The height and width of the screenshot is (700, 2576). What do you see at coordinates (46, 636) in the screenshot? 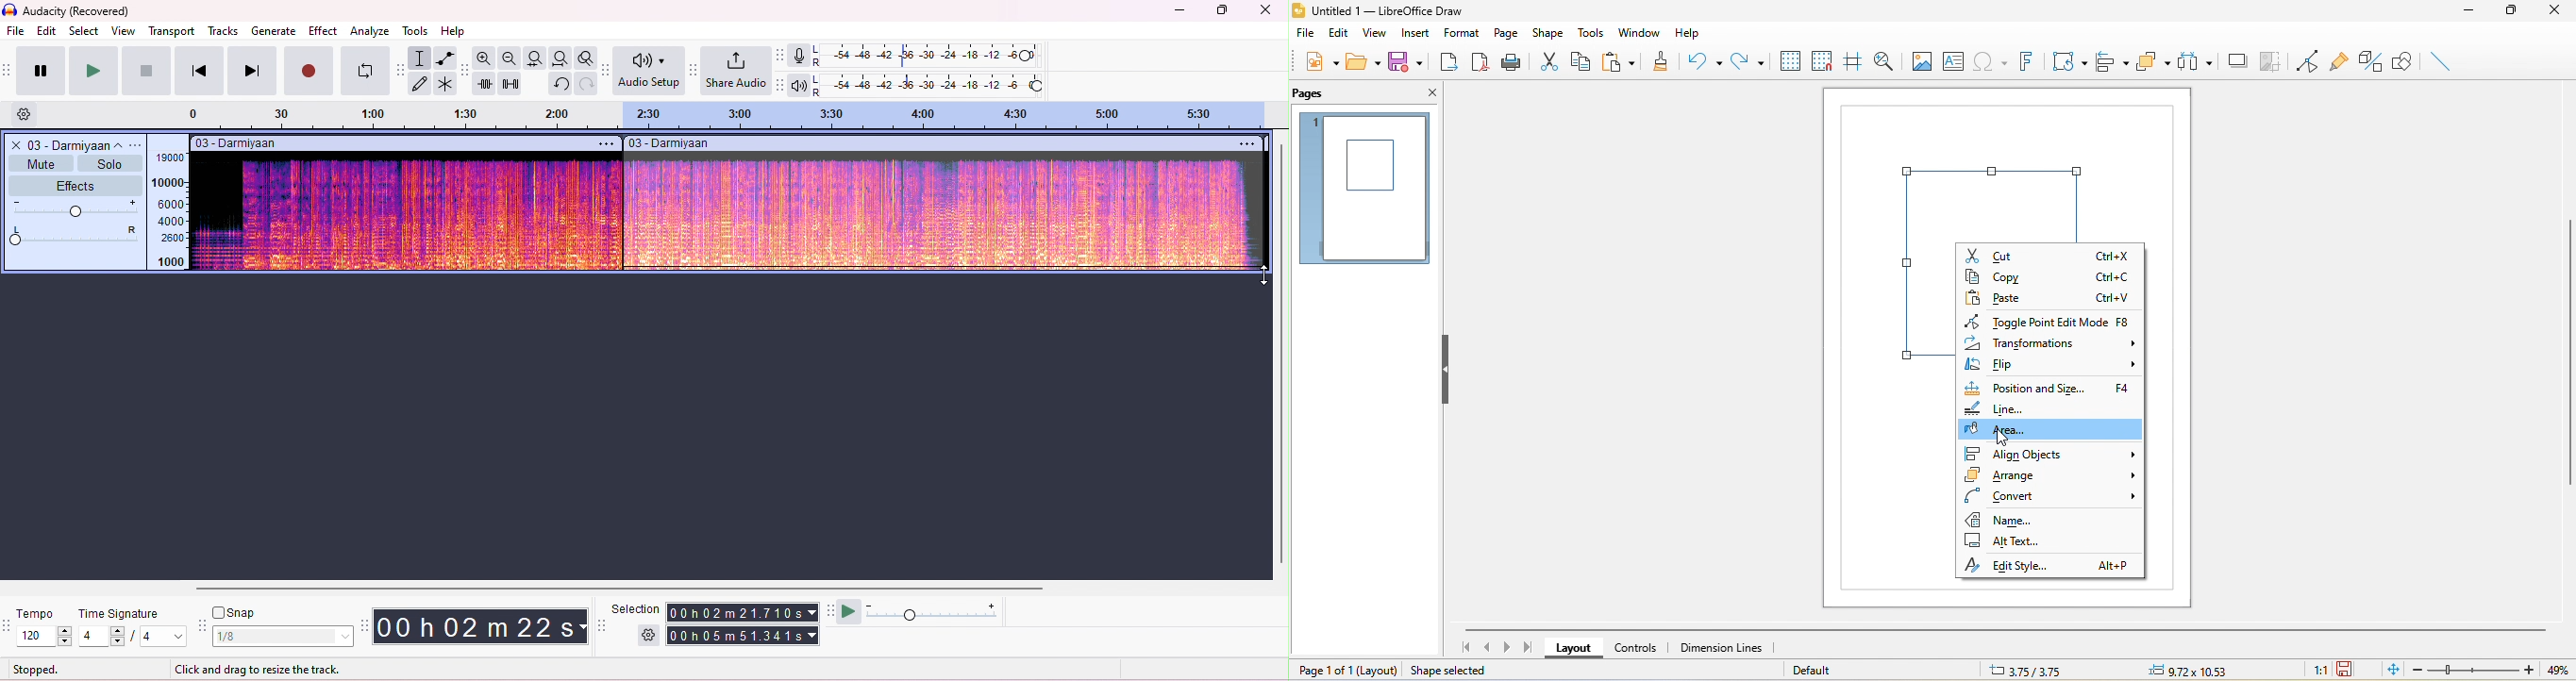
I see `tempo selection` at bounding box center [46, 636].